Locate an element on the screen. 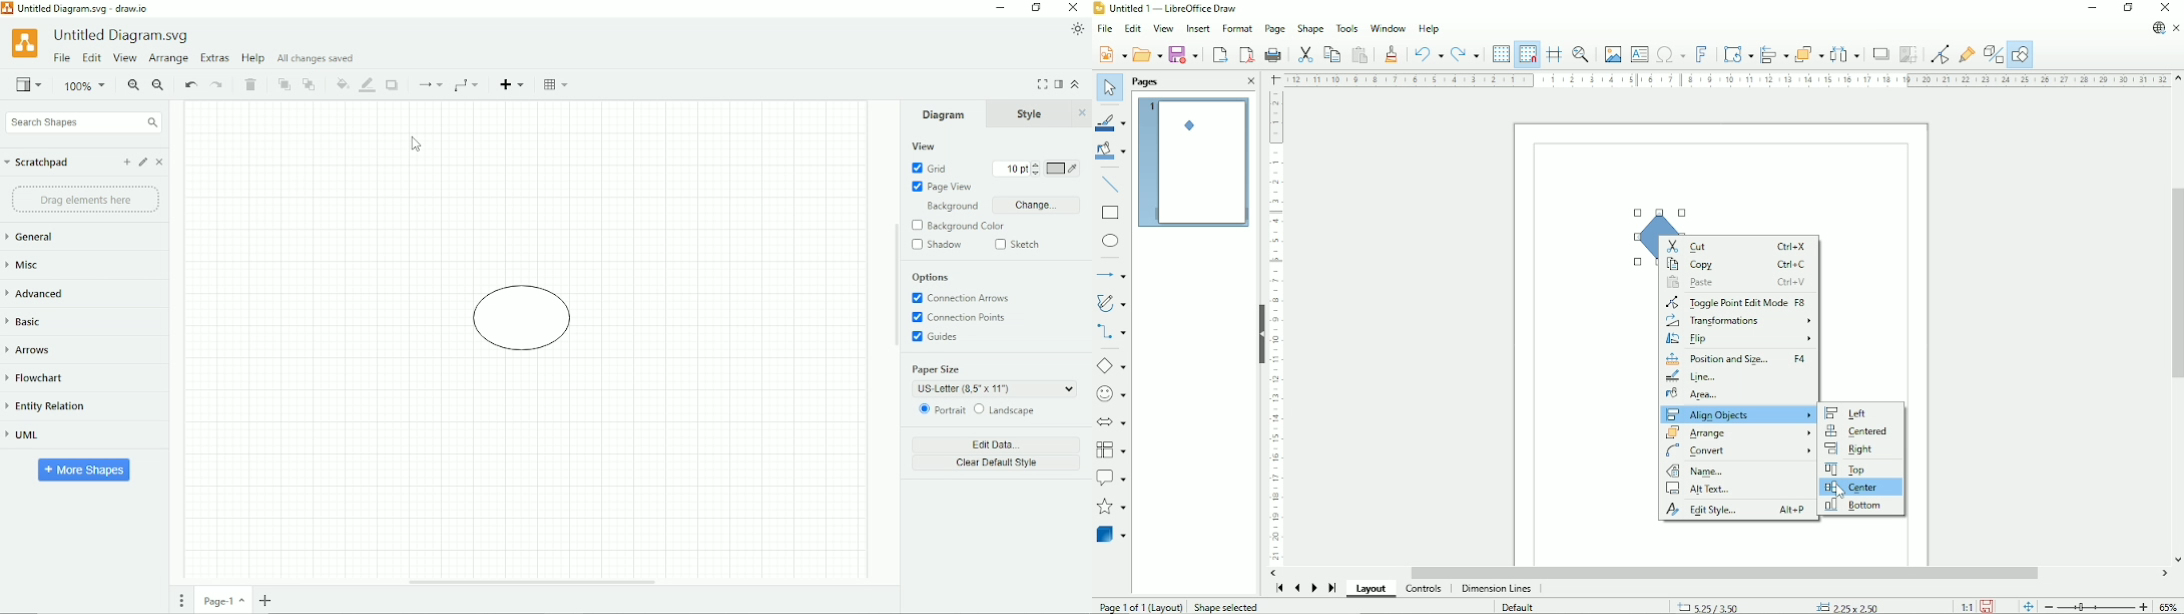  Add is located at coordinates (127, 162).